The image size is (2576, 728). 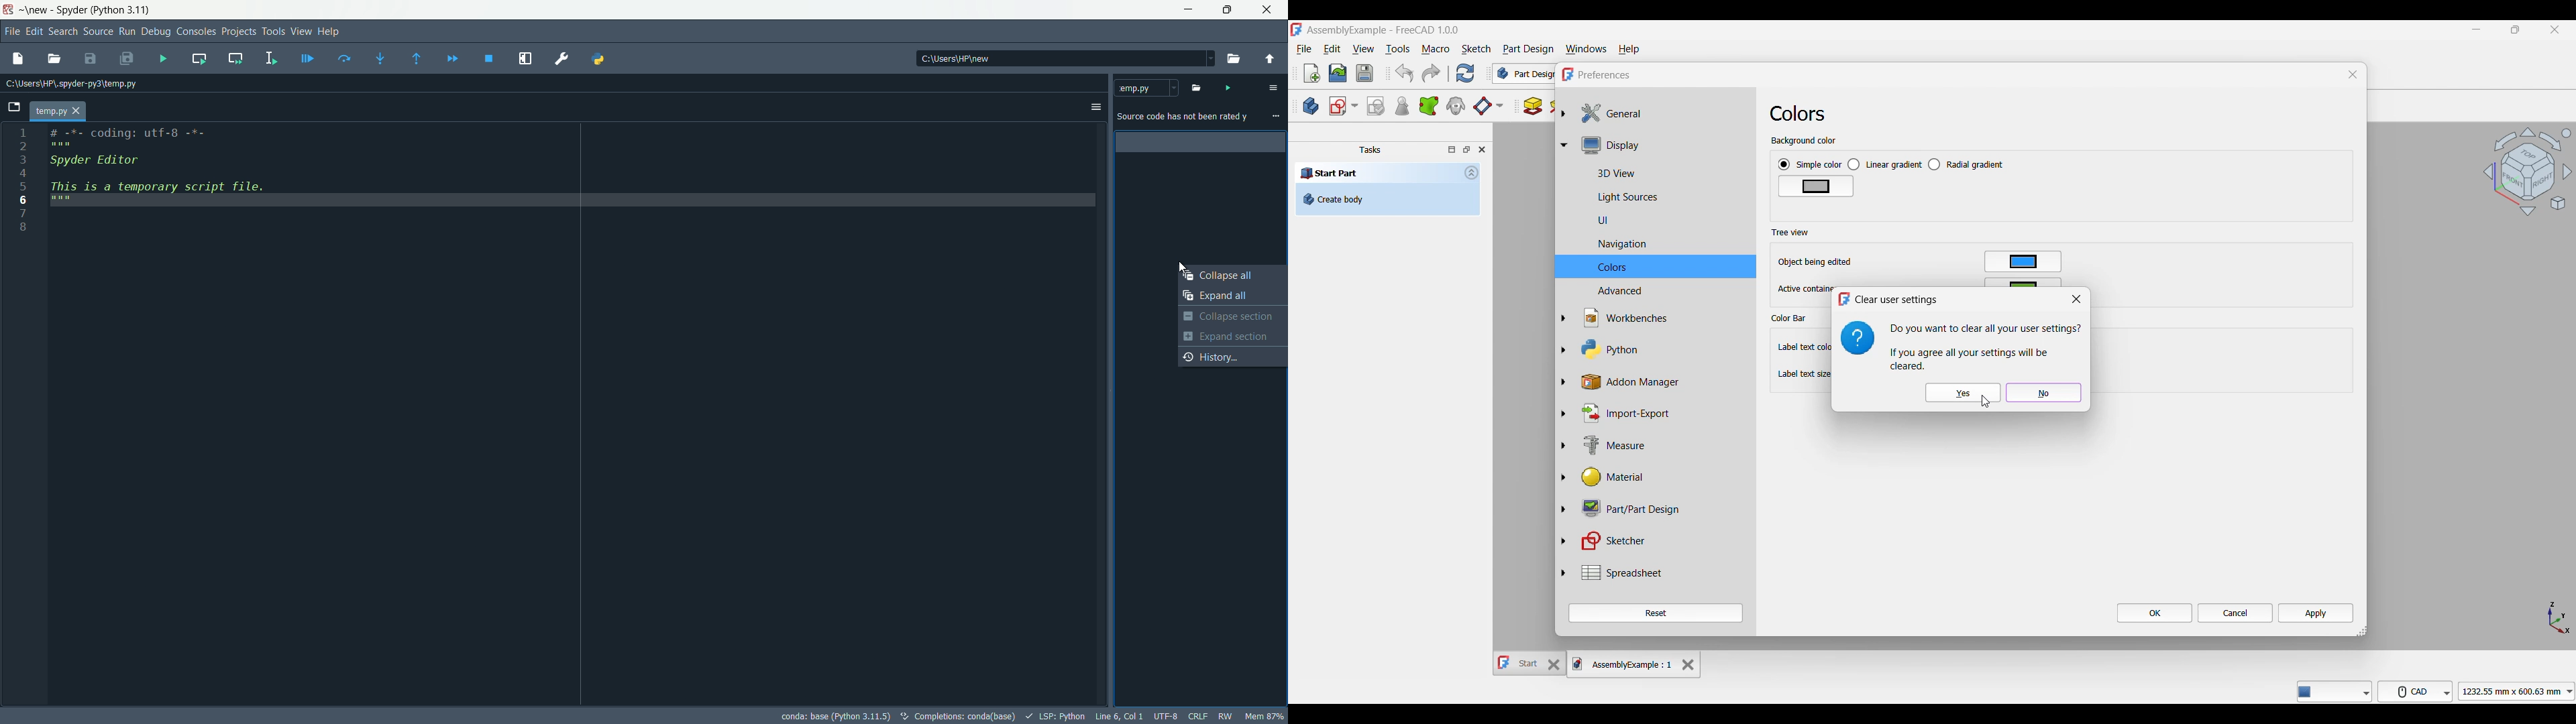 I want to click on Preferences, so click(x=1605, y=75).